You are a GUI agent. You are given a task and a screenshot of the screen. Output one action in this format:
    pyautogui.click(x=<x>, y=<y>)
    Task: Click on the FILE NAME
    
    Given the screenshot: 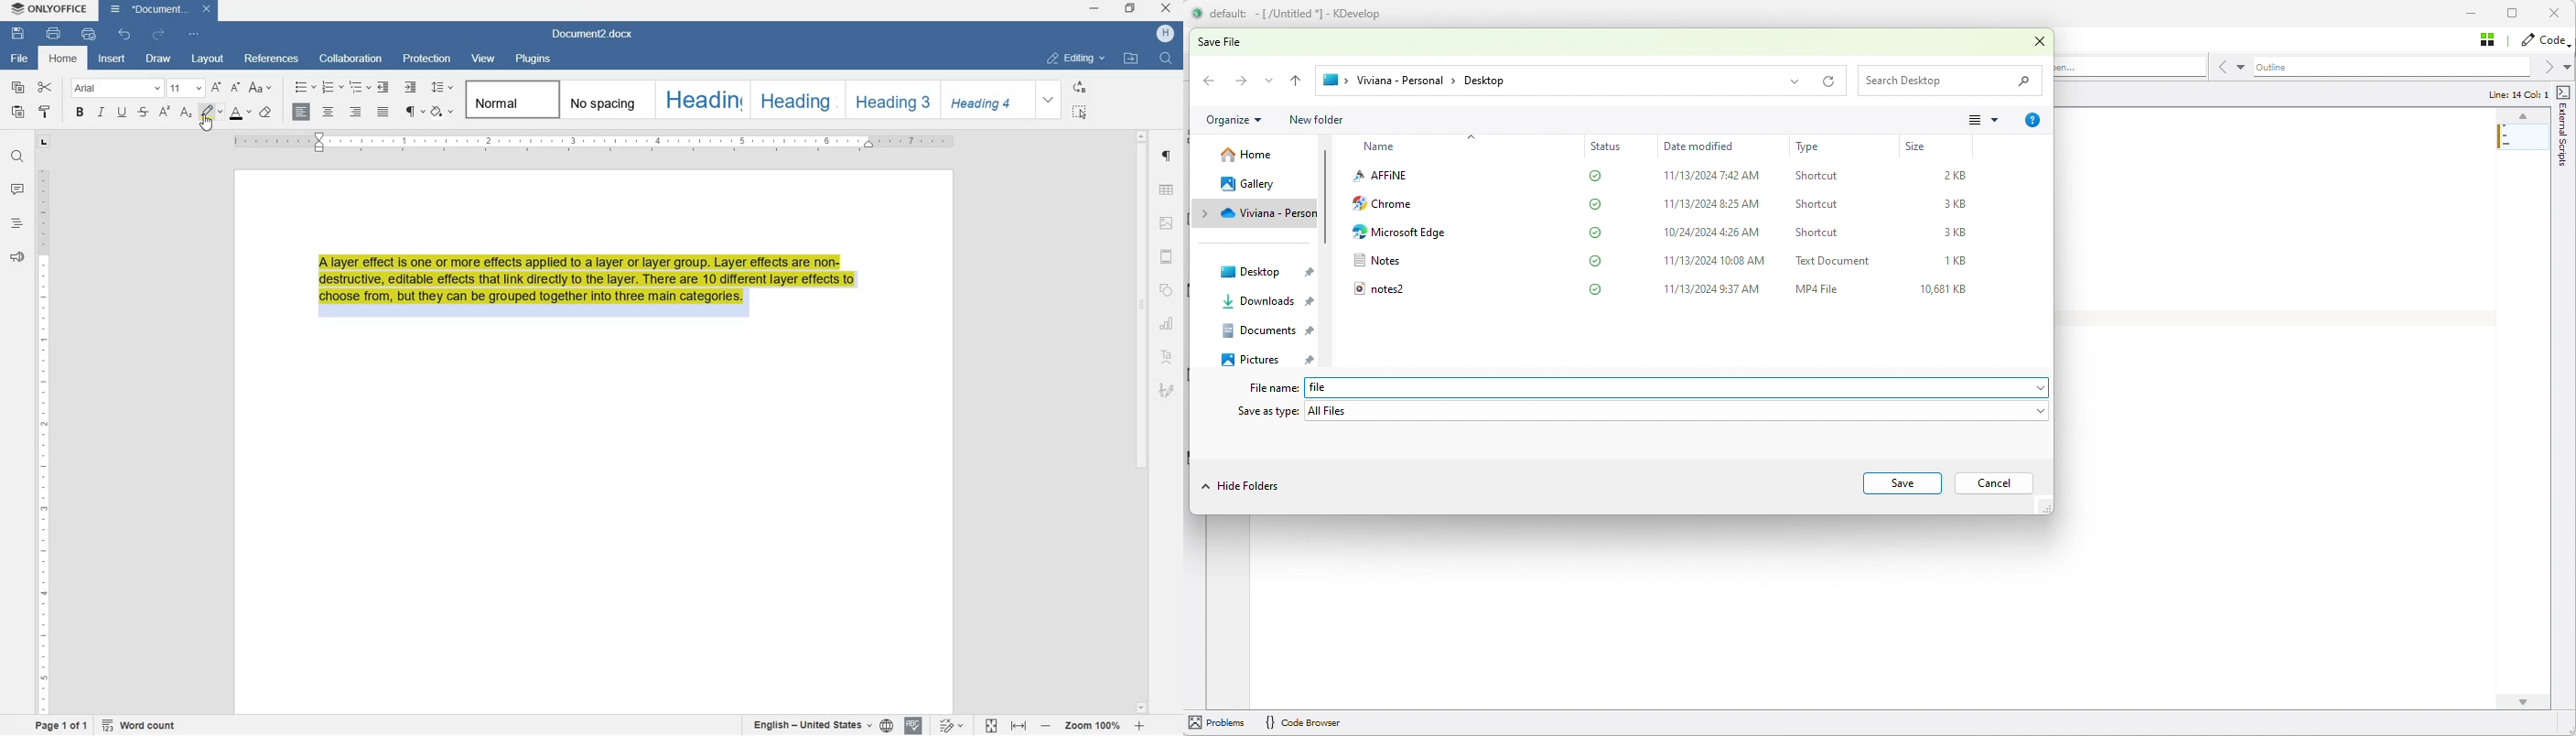 What is the action you would take?
    pyautogui.click(x=18, y=59)
    